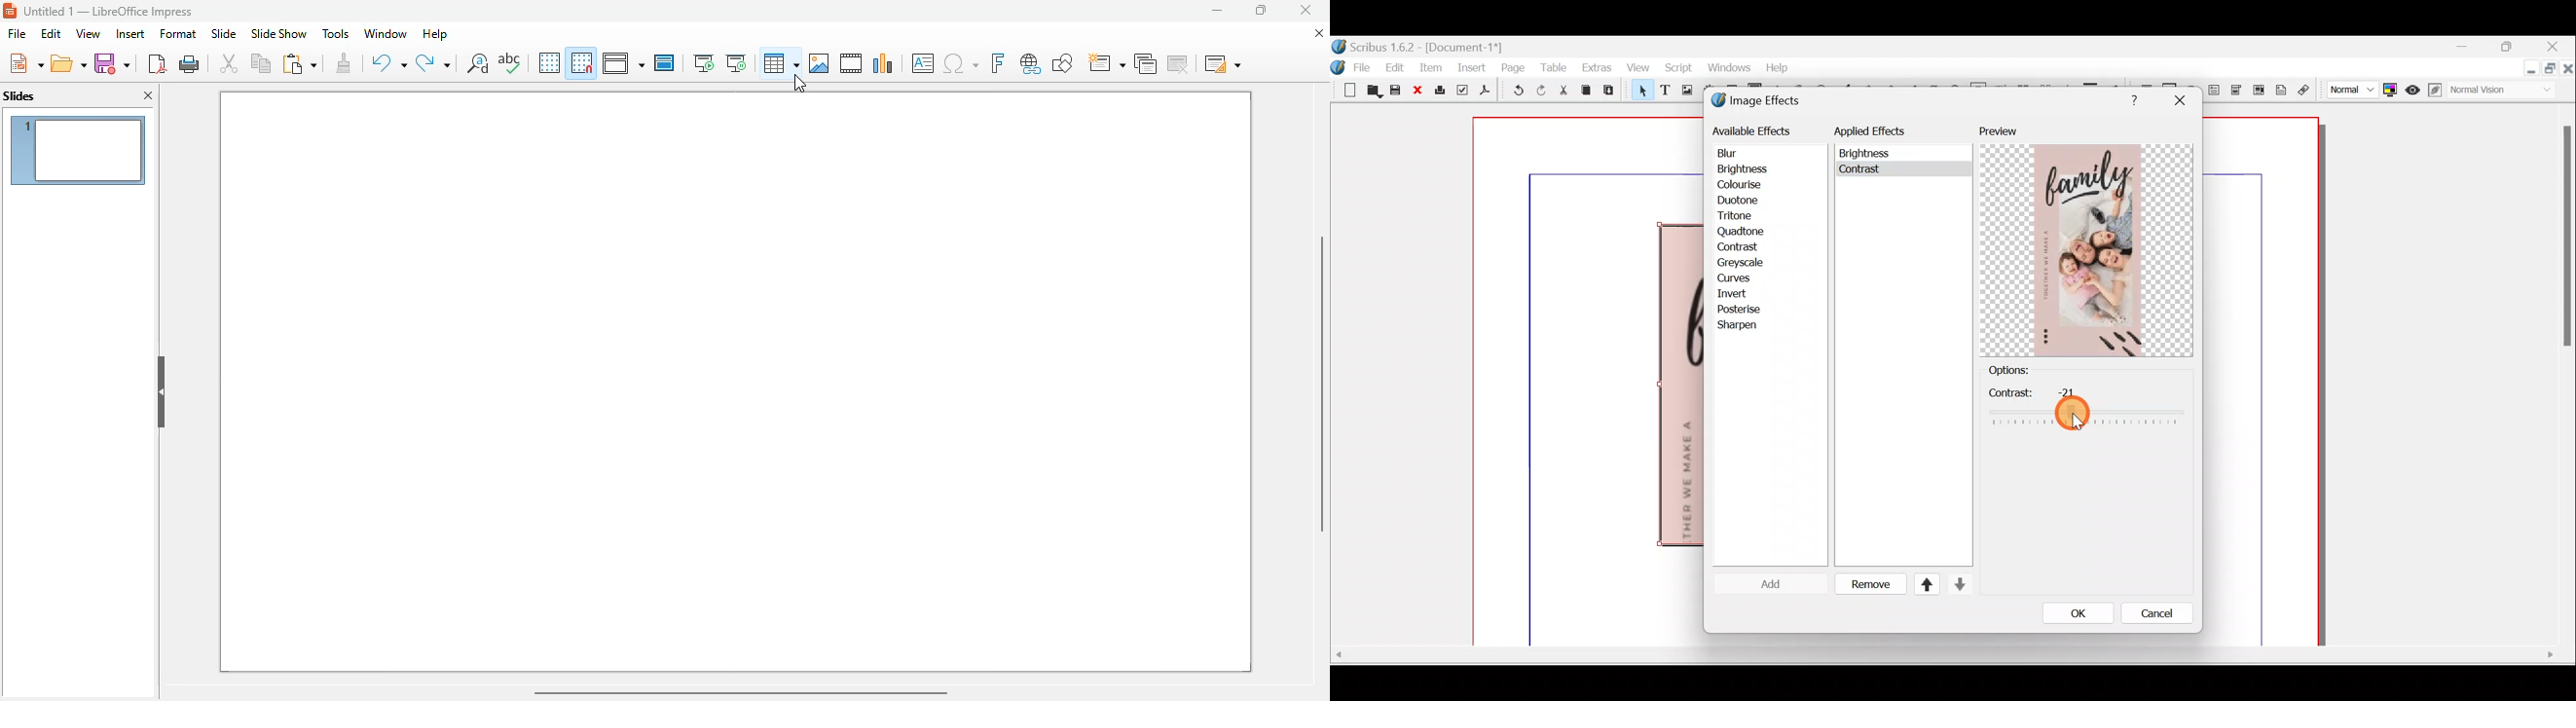 The width and height of the screenshot is (2576, 728). I want to click on Quatone, so click(1742, 232).